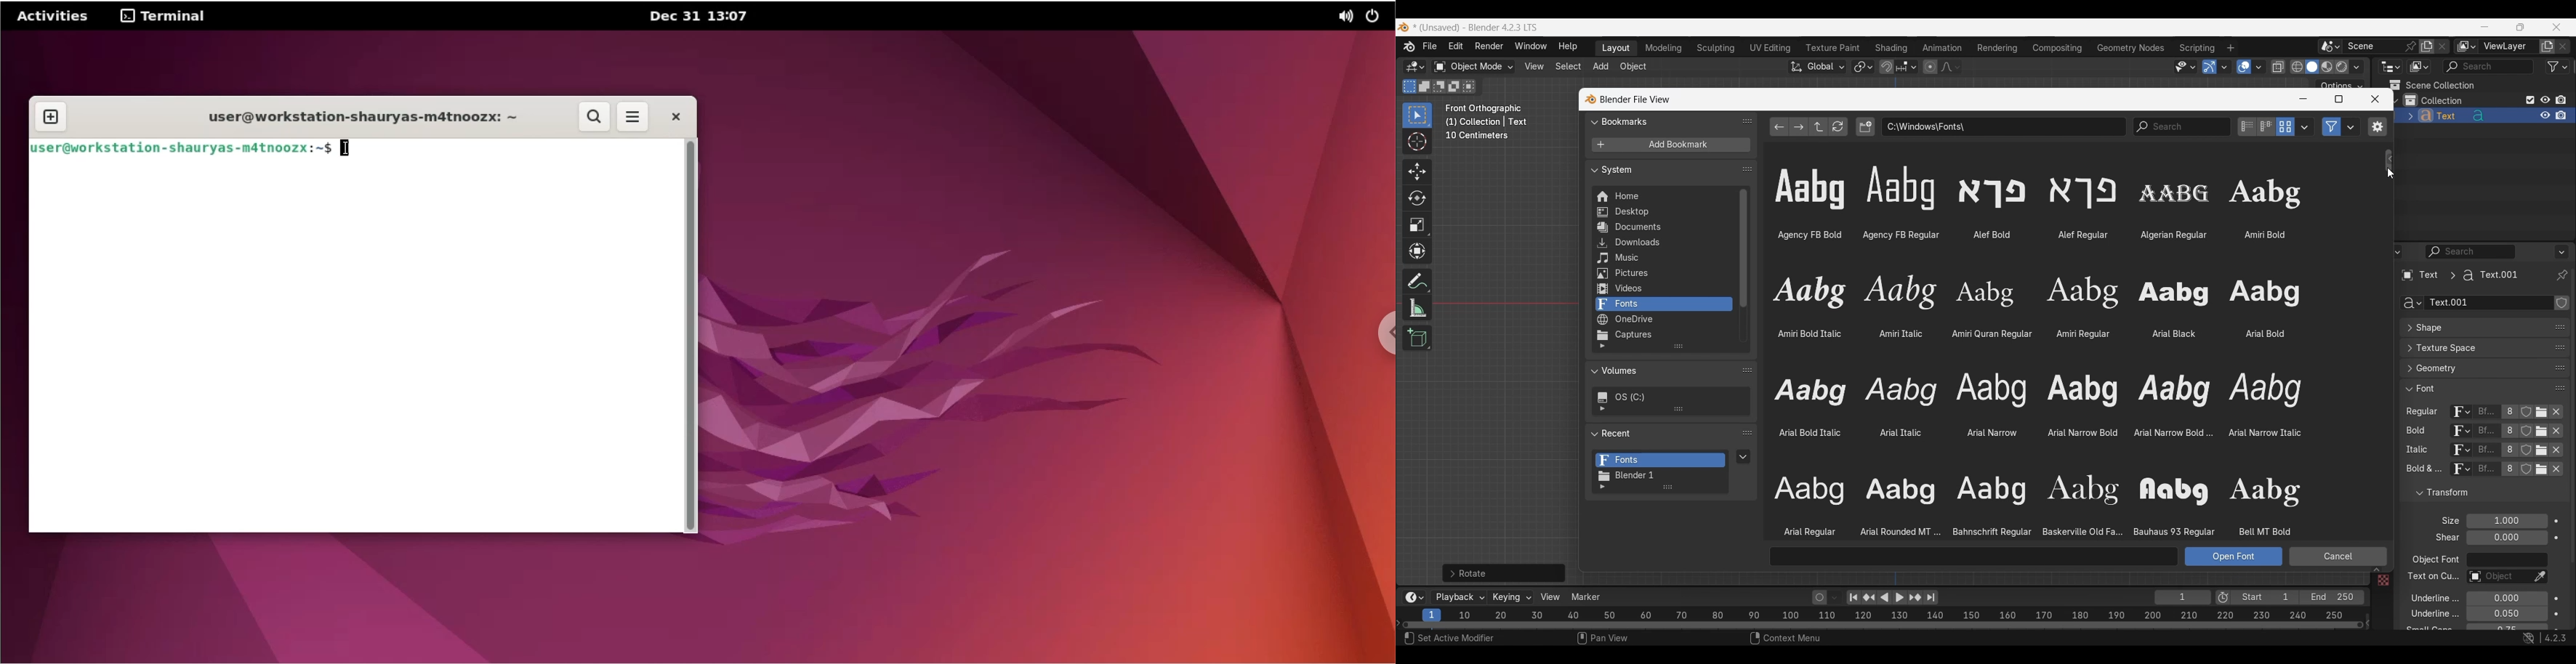 This screenshot has width=2576, height=672. I want to click on change position, so click(2561, 346).